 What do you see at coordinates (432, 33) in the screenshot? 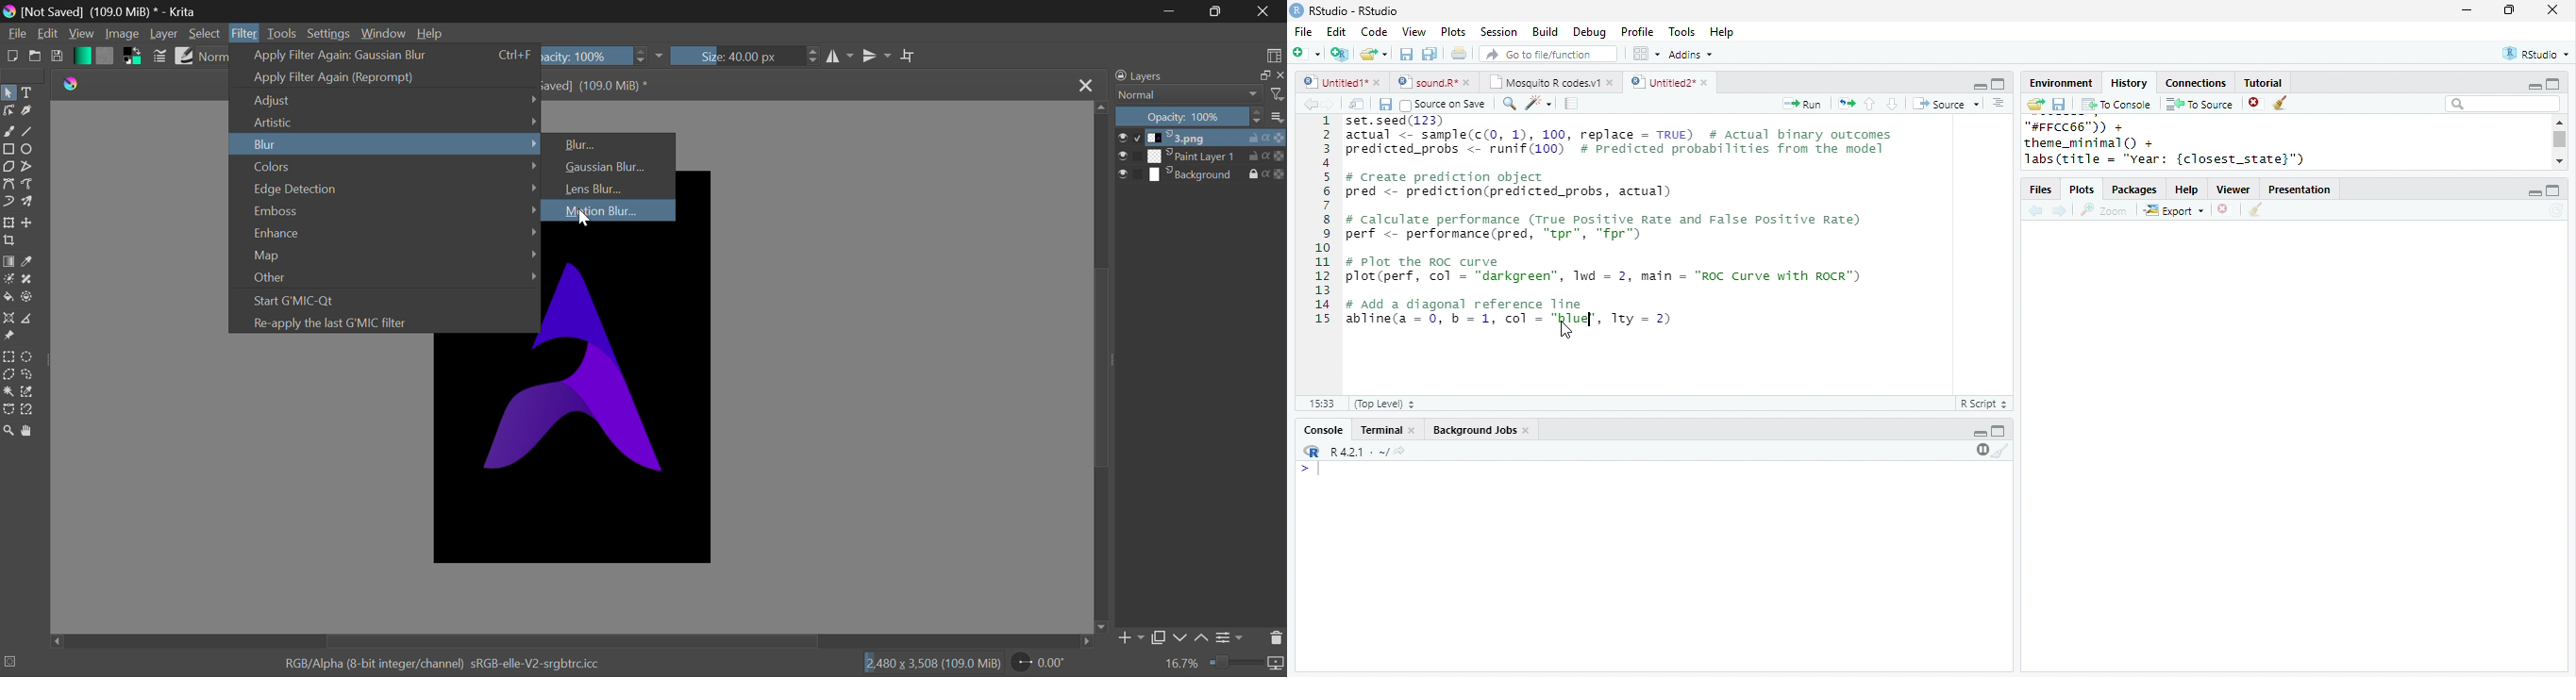
I see `Help` at bounding box center [432, 33].